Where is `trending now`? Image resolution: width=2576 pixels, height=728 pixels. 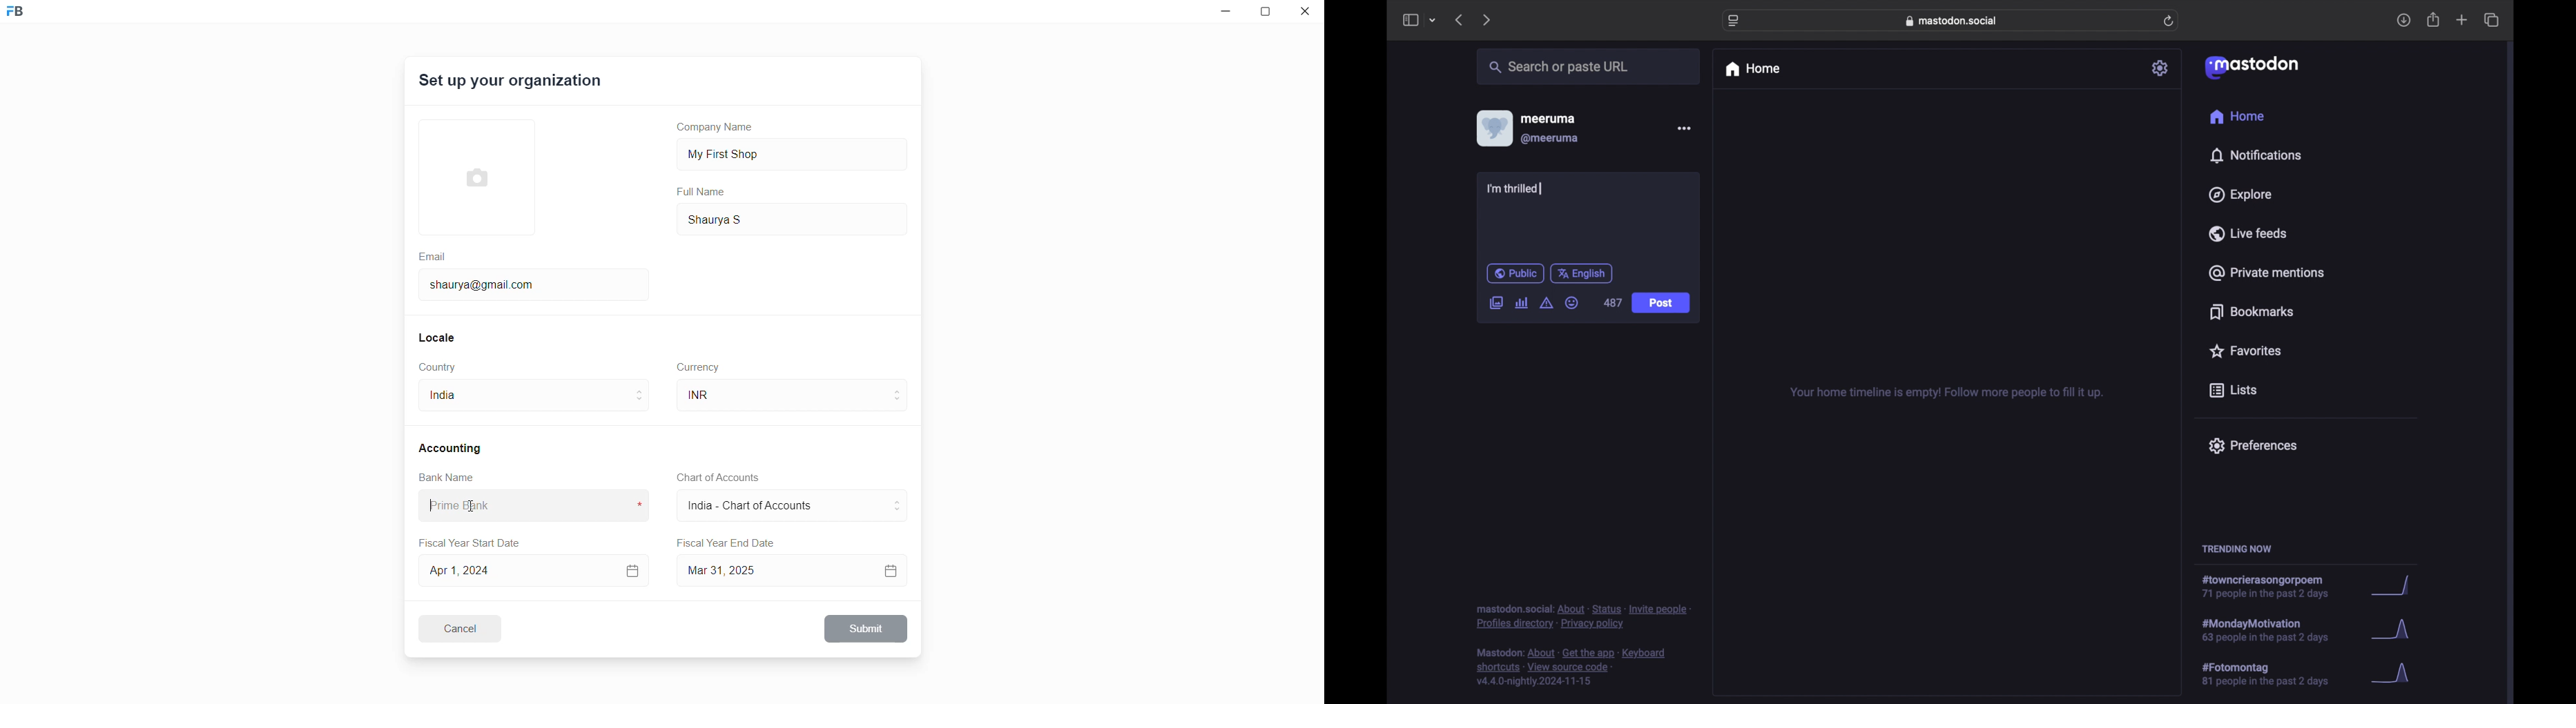 trending now is located at coordinates (2236, 549).